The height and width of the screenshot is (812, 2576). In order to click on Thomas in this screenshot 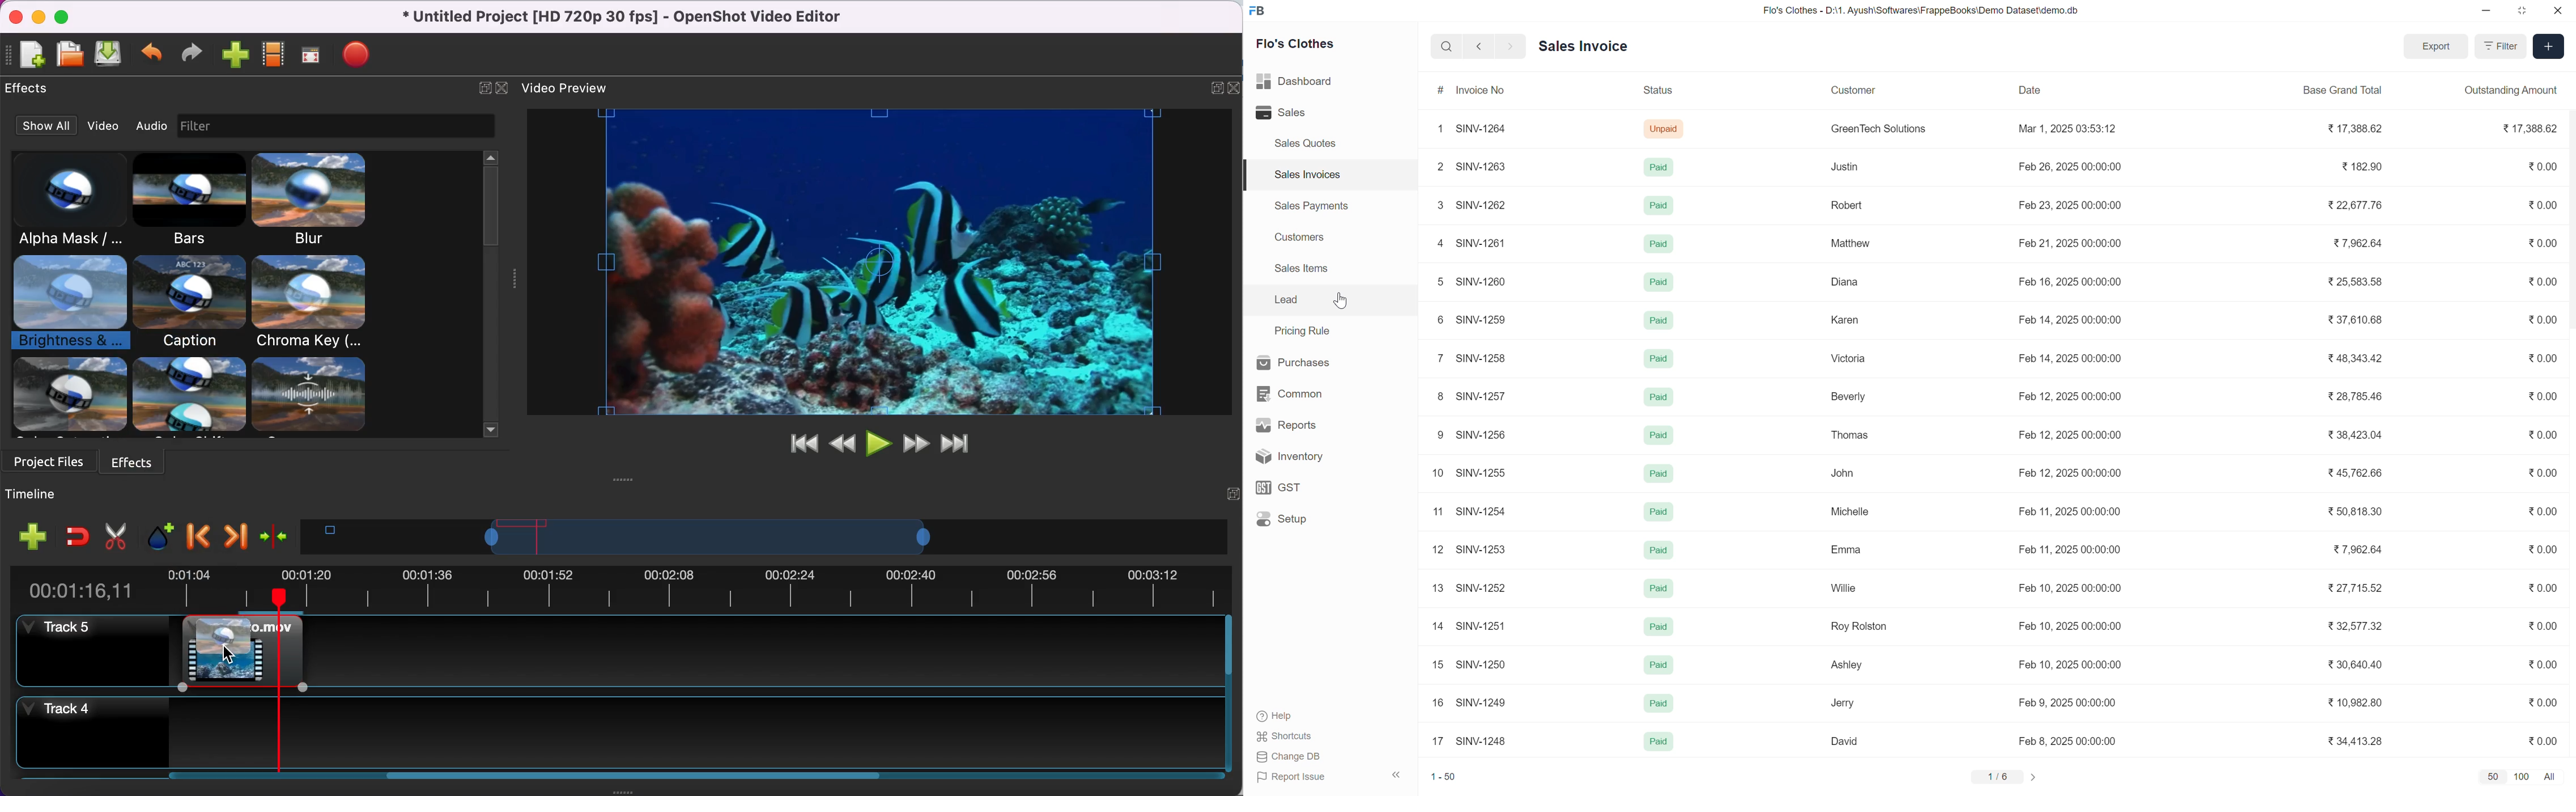, I will do `click(1846, 434)`.